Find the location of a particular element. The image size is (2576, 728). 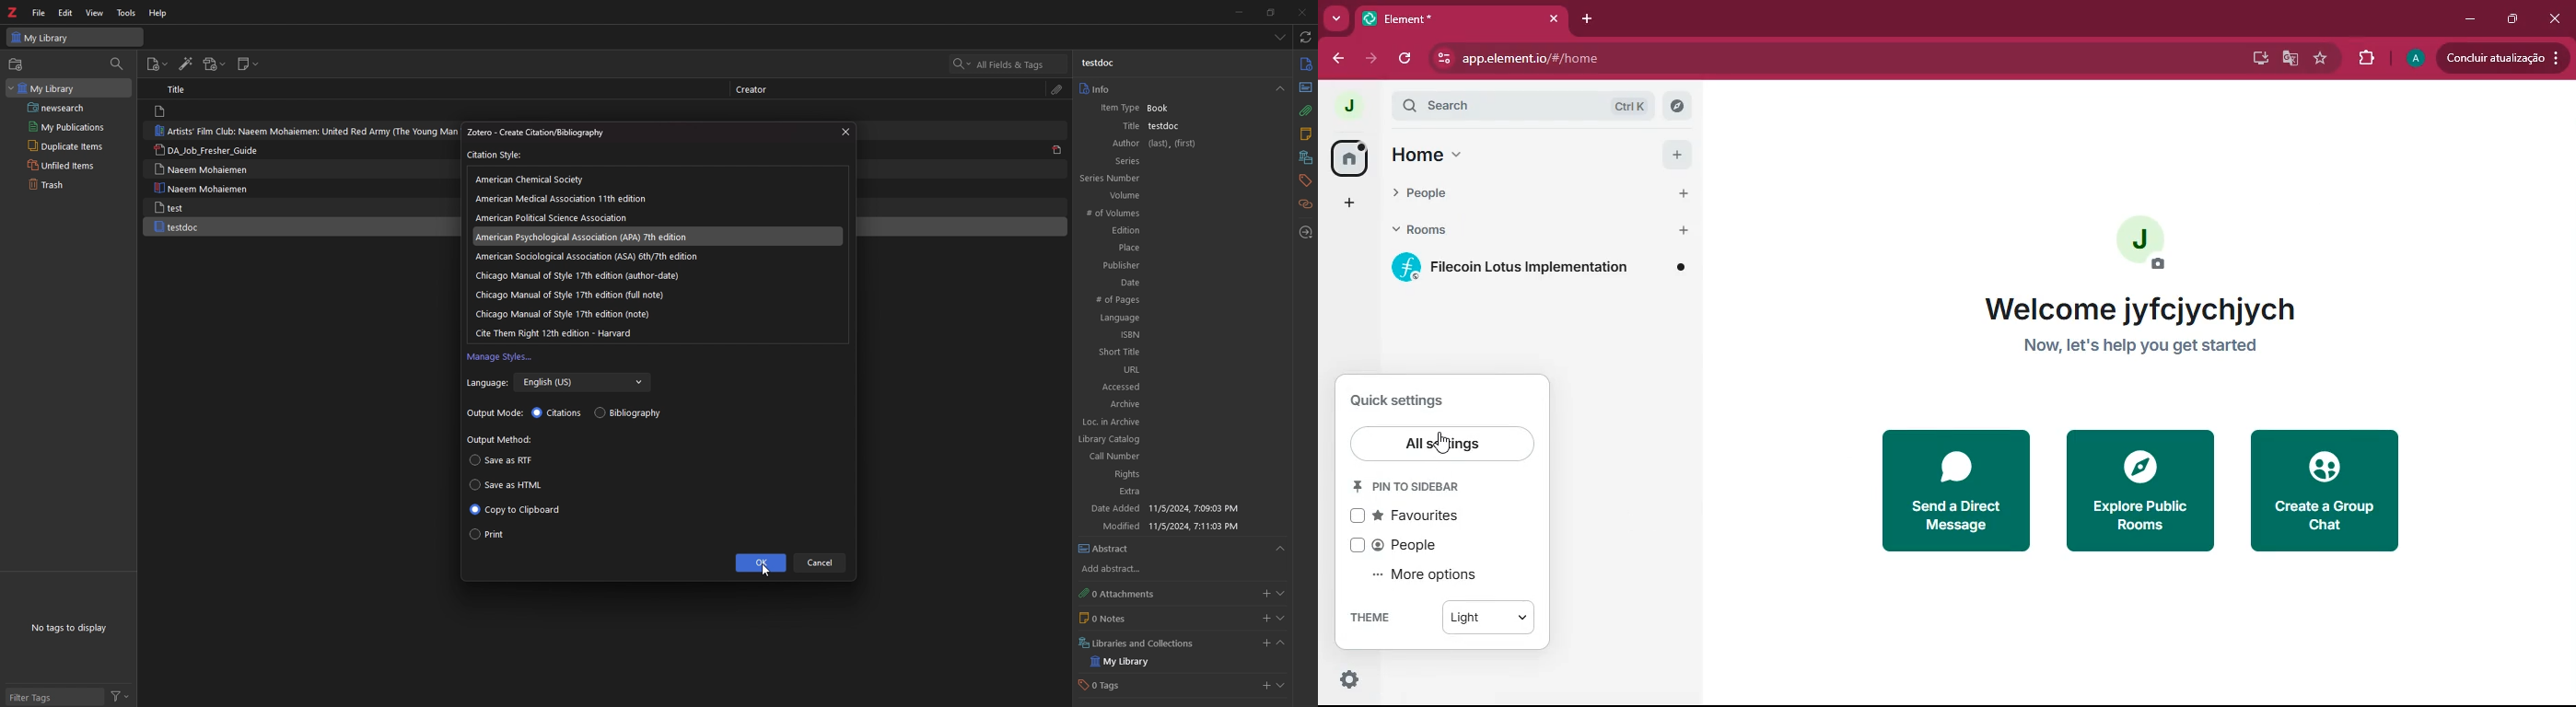

help is located at coordinates (159, 12).